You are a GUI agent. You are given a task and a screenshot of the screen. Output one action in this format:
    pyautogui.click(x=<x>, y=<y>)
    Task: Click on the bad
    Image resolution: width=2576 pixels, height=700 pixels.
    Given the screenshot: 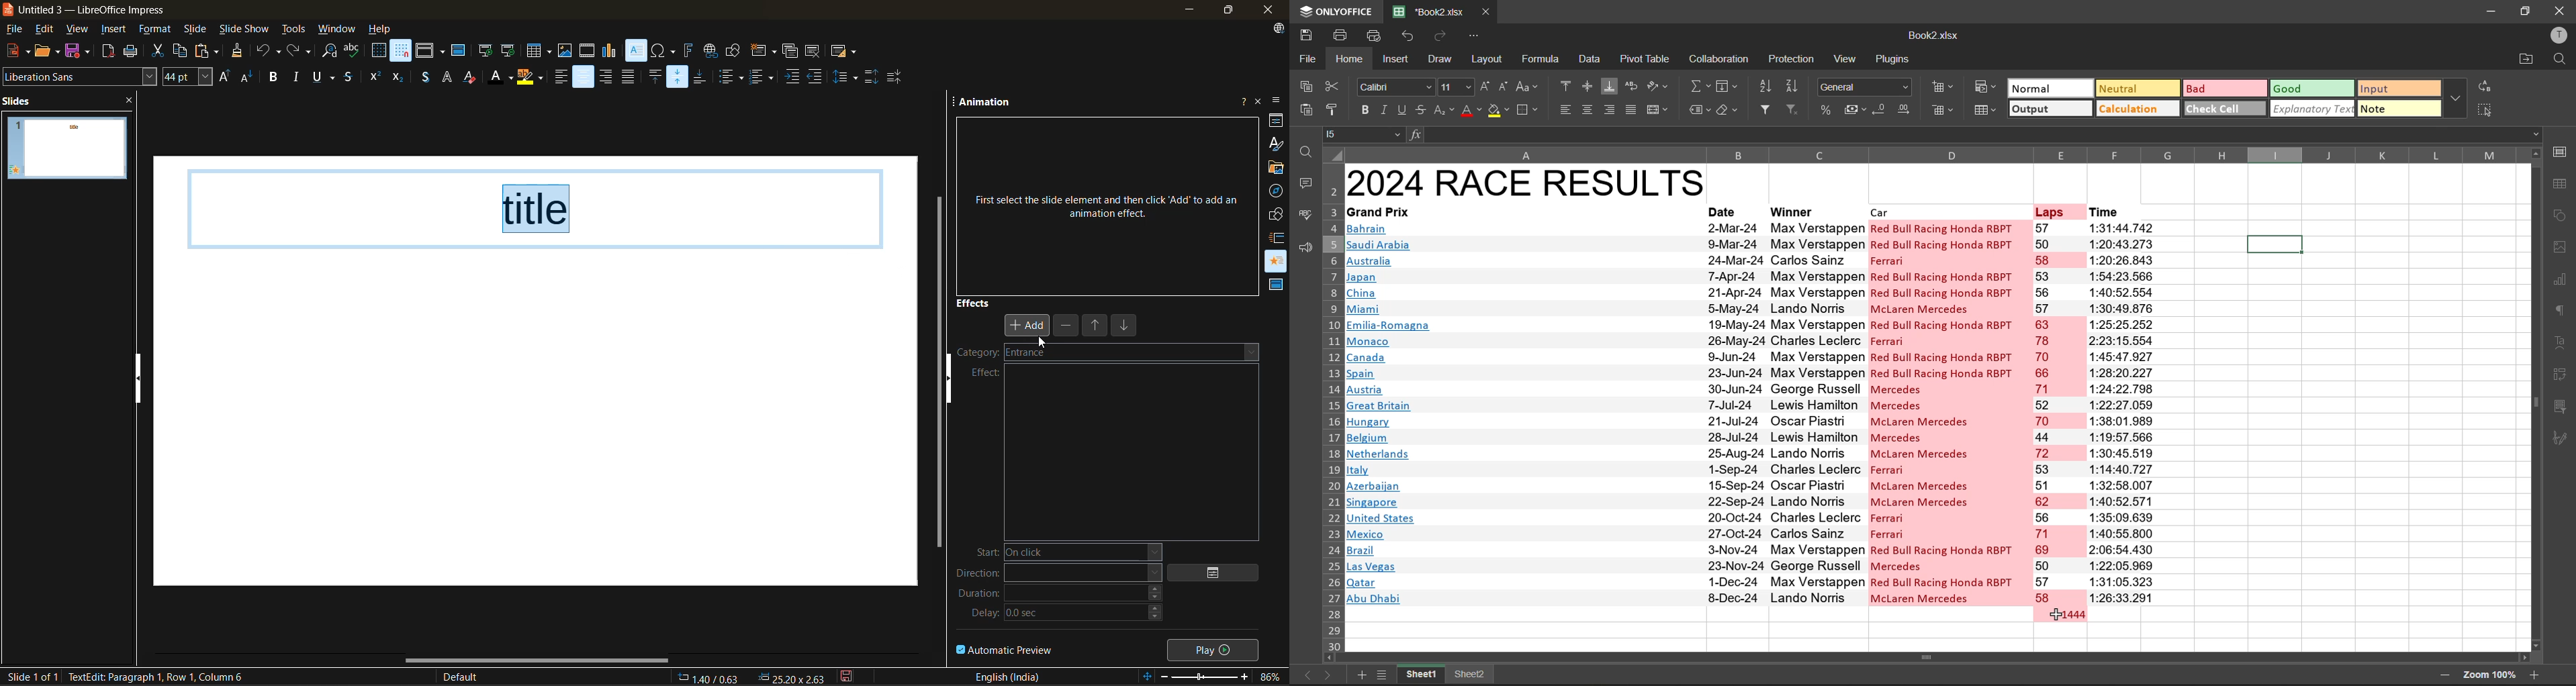 What is the action you would take?
    pyautogui.click(x=2224, y=88)
    